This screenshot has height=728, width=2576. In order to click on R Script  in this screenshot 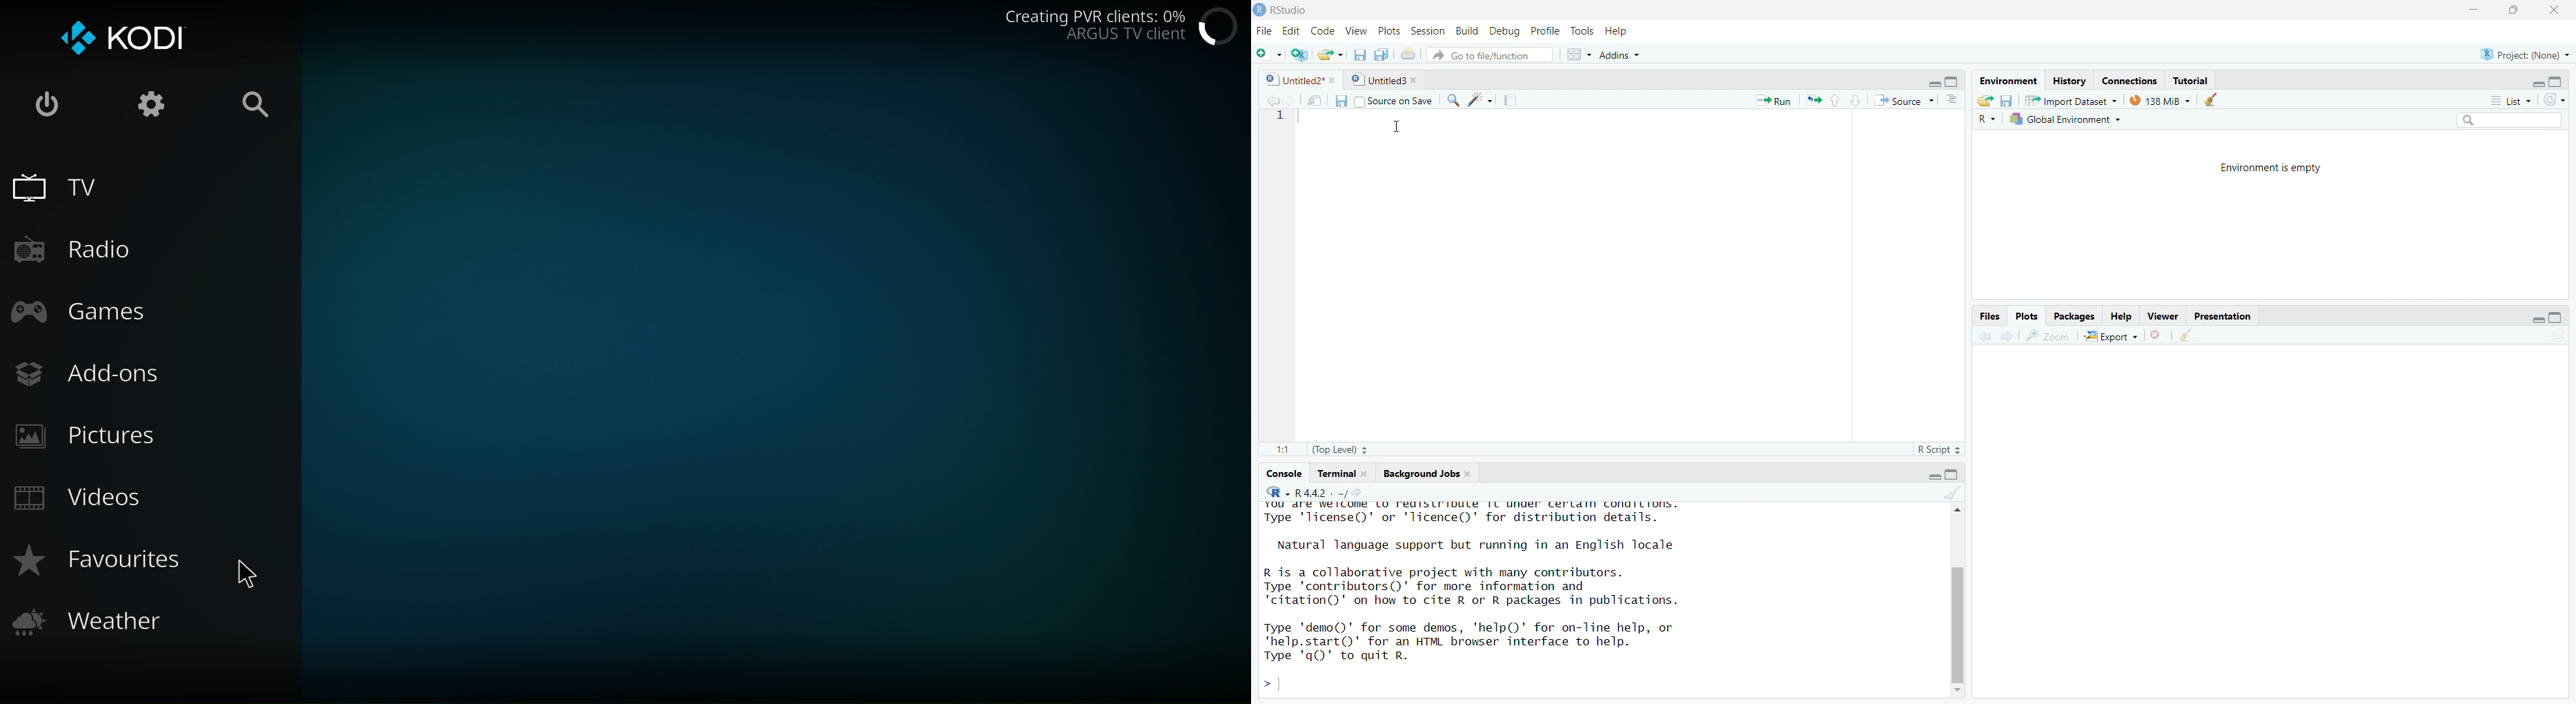, I will do `click(1935, 451)`.